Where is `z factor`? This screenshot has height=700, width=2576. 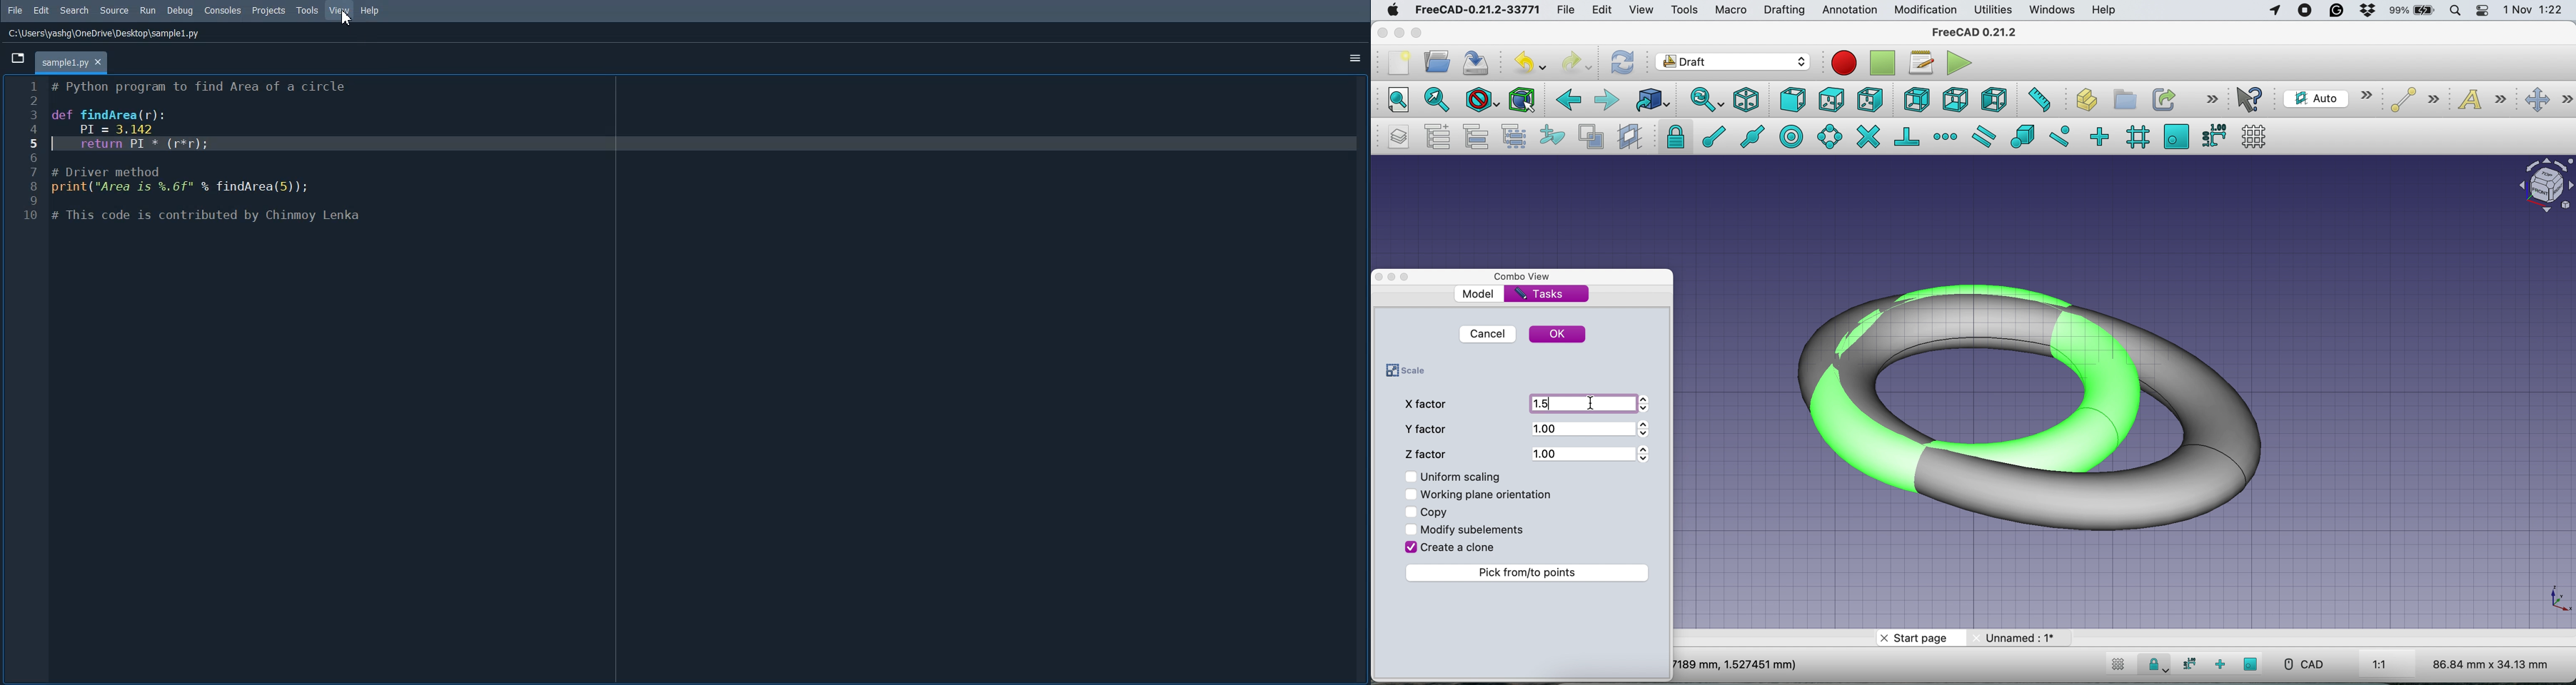
z factor is located at coordinates (1429, 452).